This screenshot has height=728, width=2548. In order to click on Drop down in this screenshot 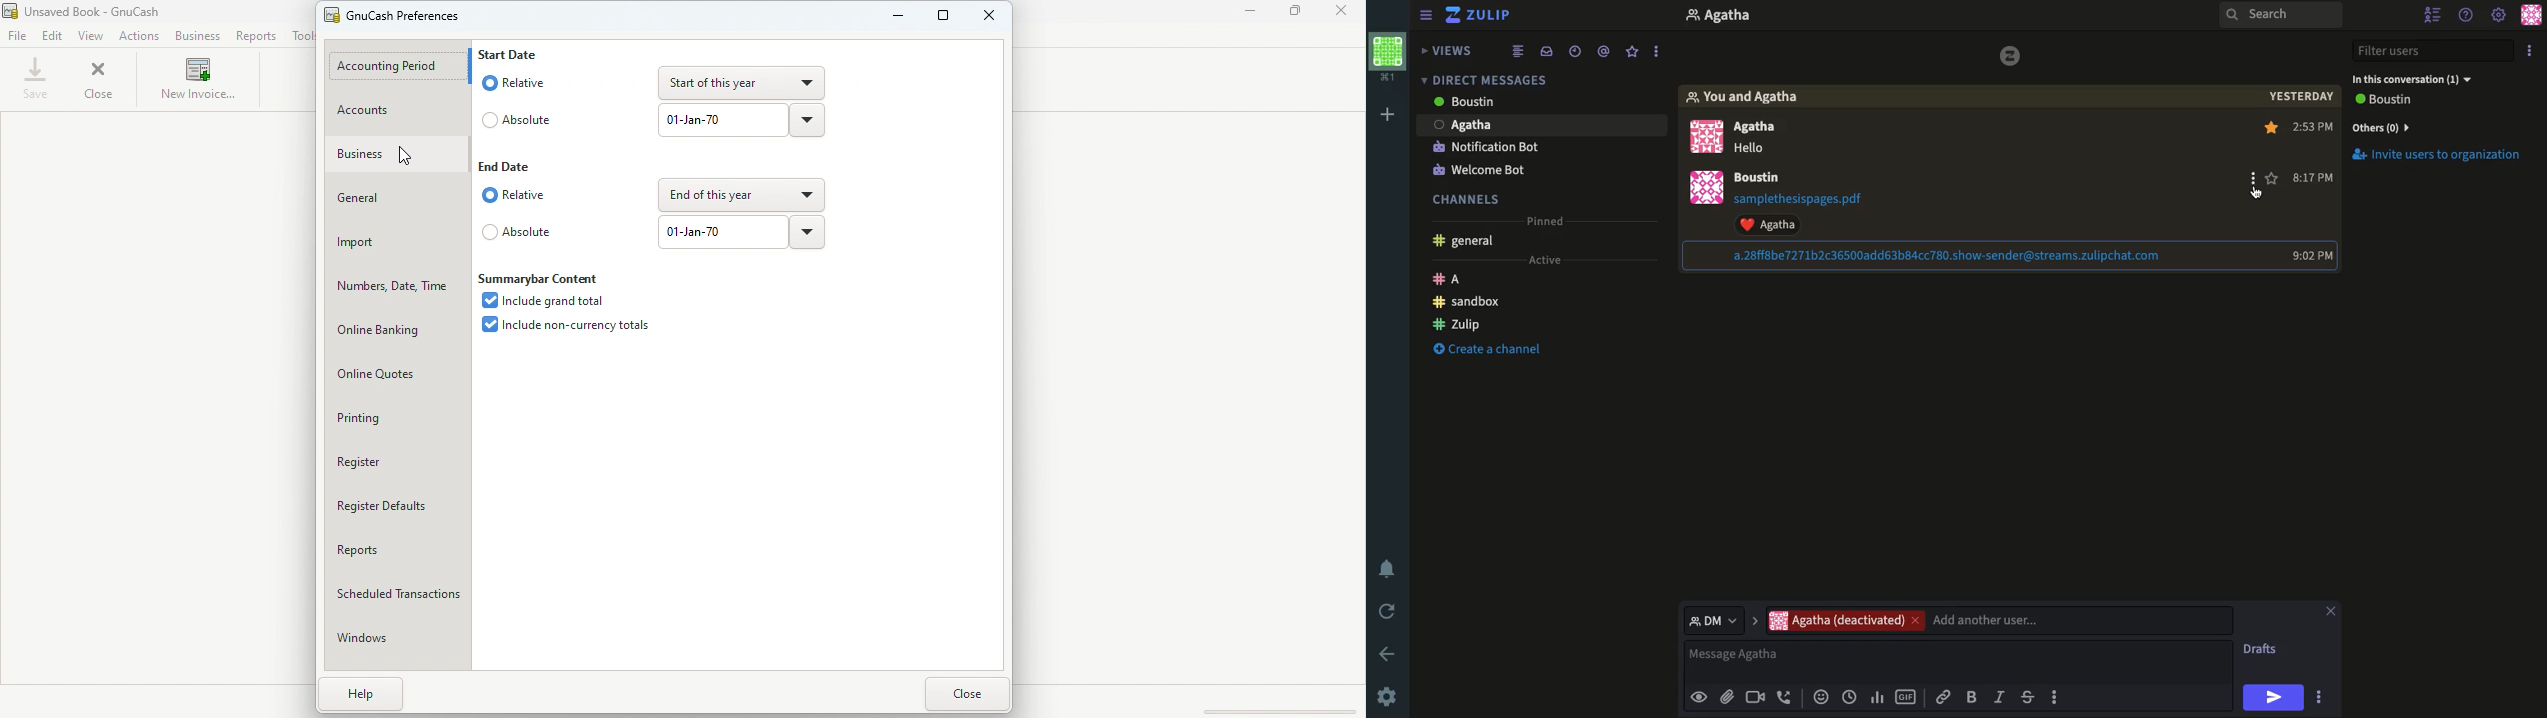, I will do `click(742, 193)`.